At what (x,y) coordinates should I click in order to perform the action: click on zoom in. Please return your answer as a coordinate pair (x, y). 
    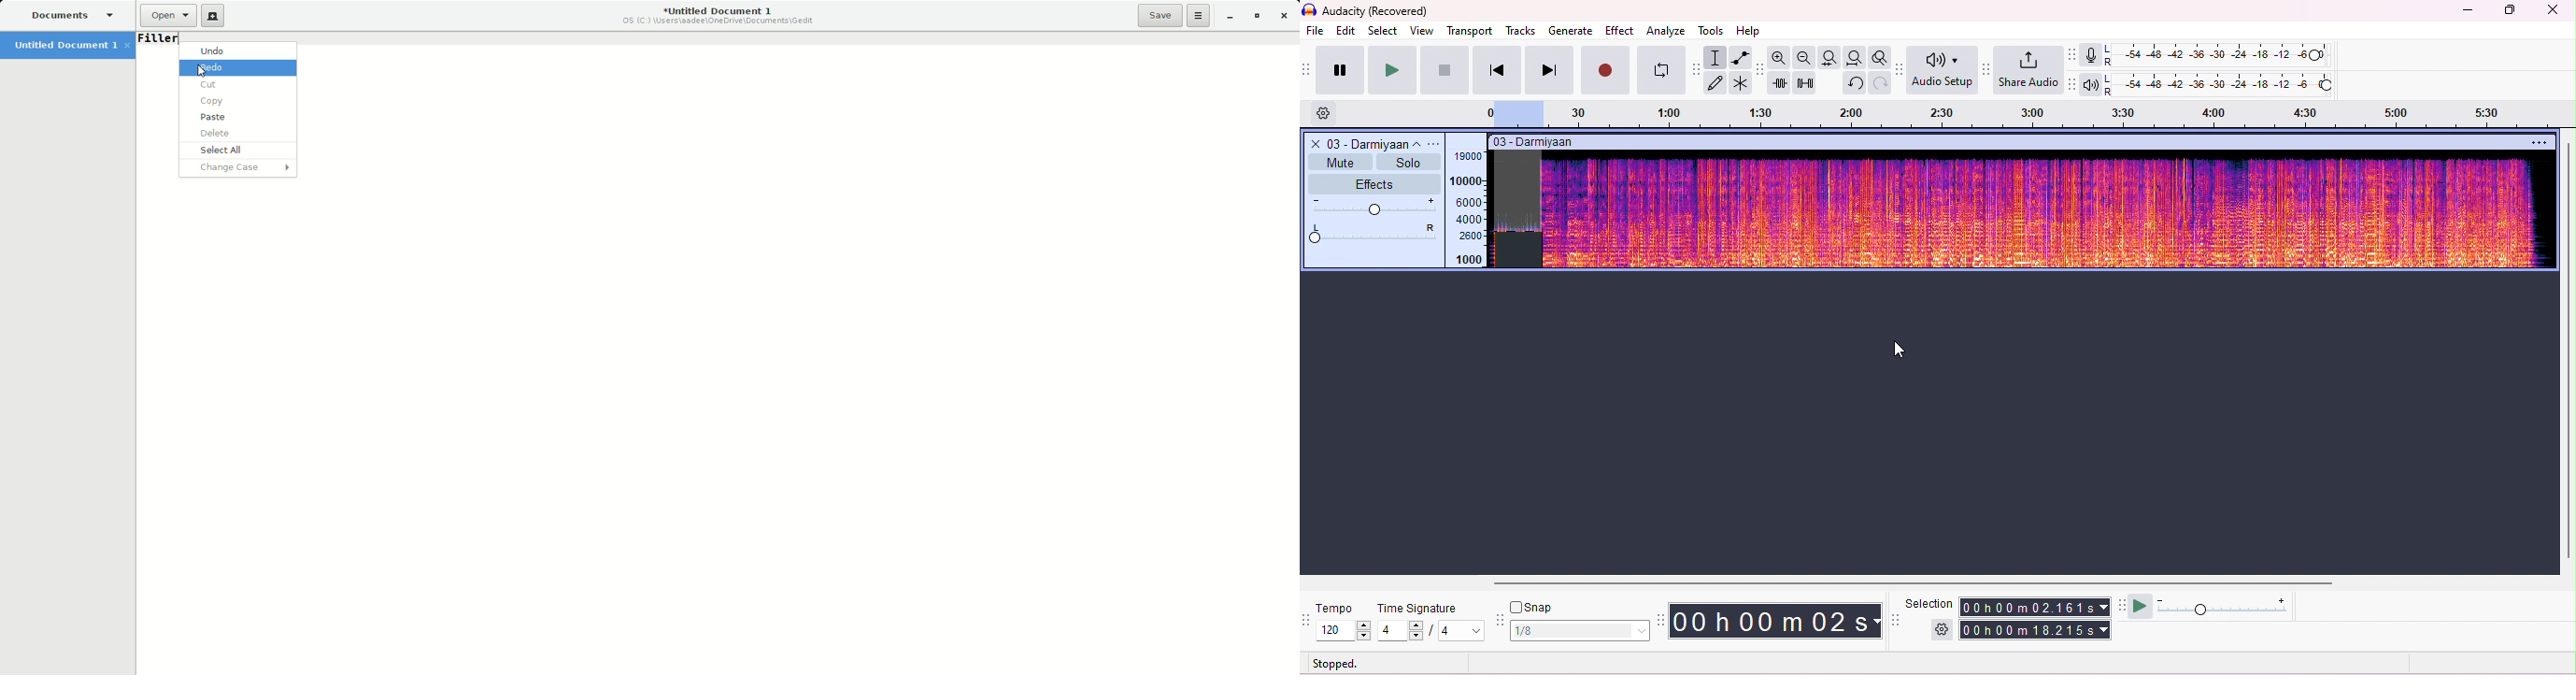
    Looking at the image, I should click on (1778, 57).